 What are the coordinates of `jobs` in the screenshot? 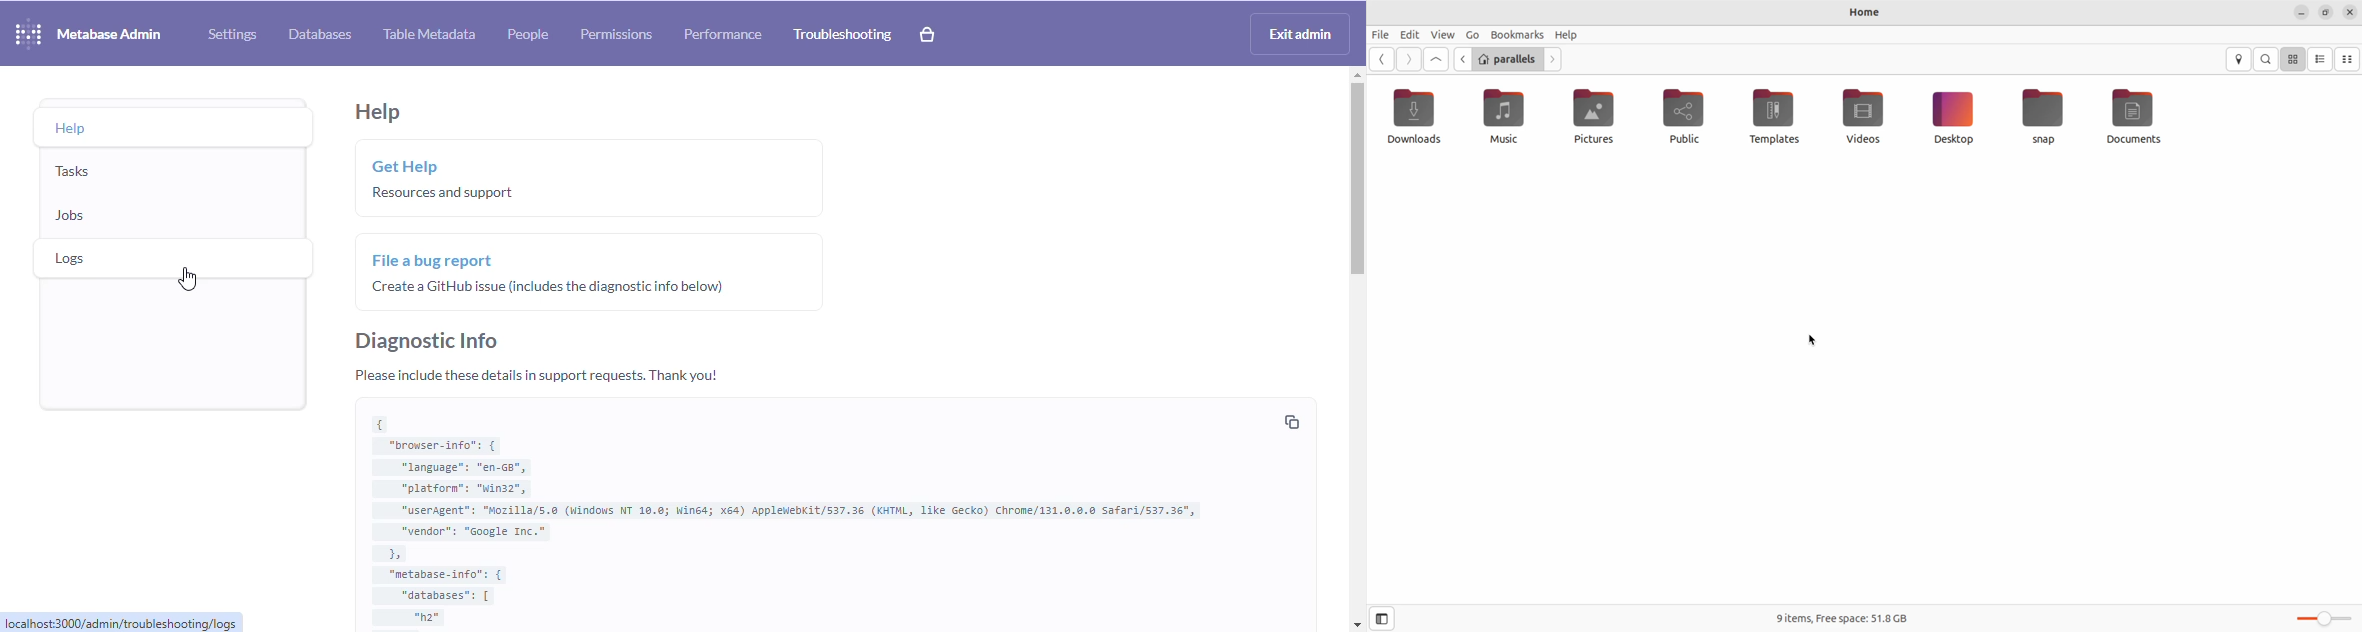 It's located at (71, 214).